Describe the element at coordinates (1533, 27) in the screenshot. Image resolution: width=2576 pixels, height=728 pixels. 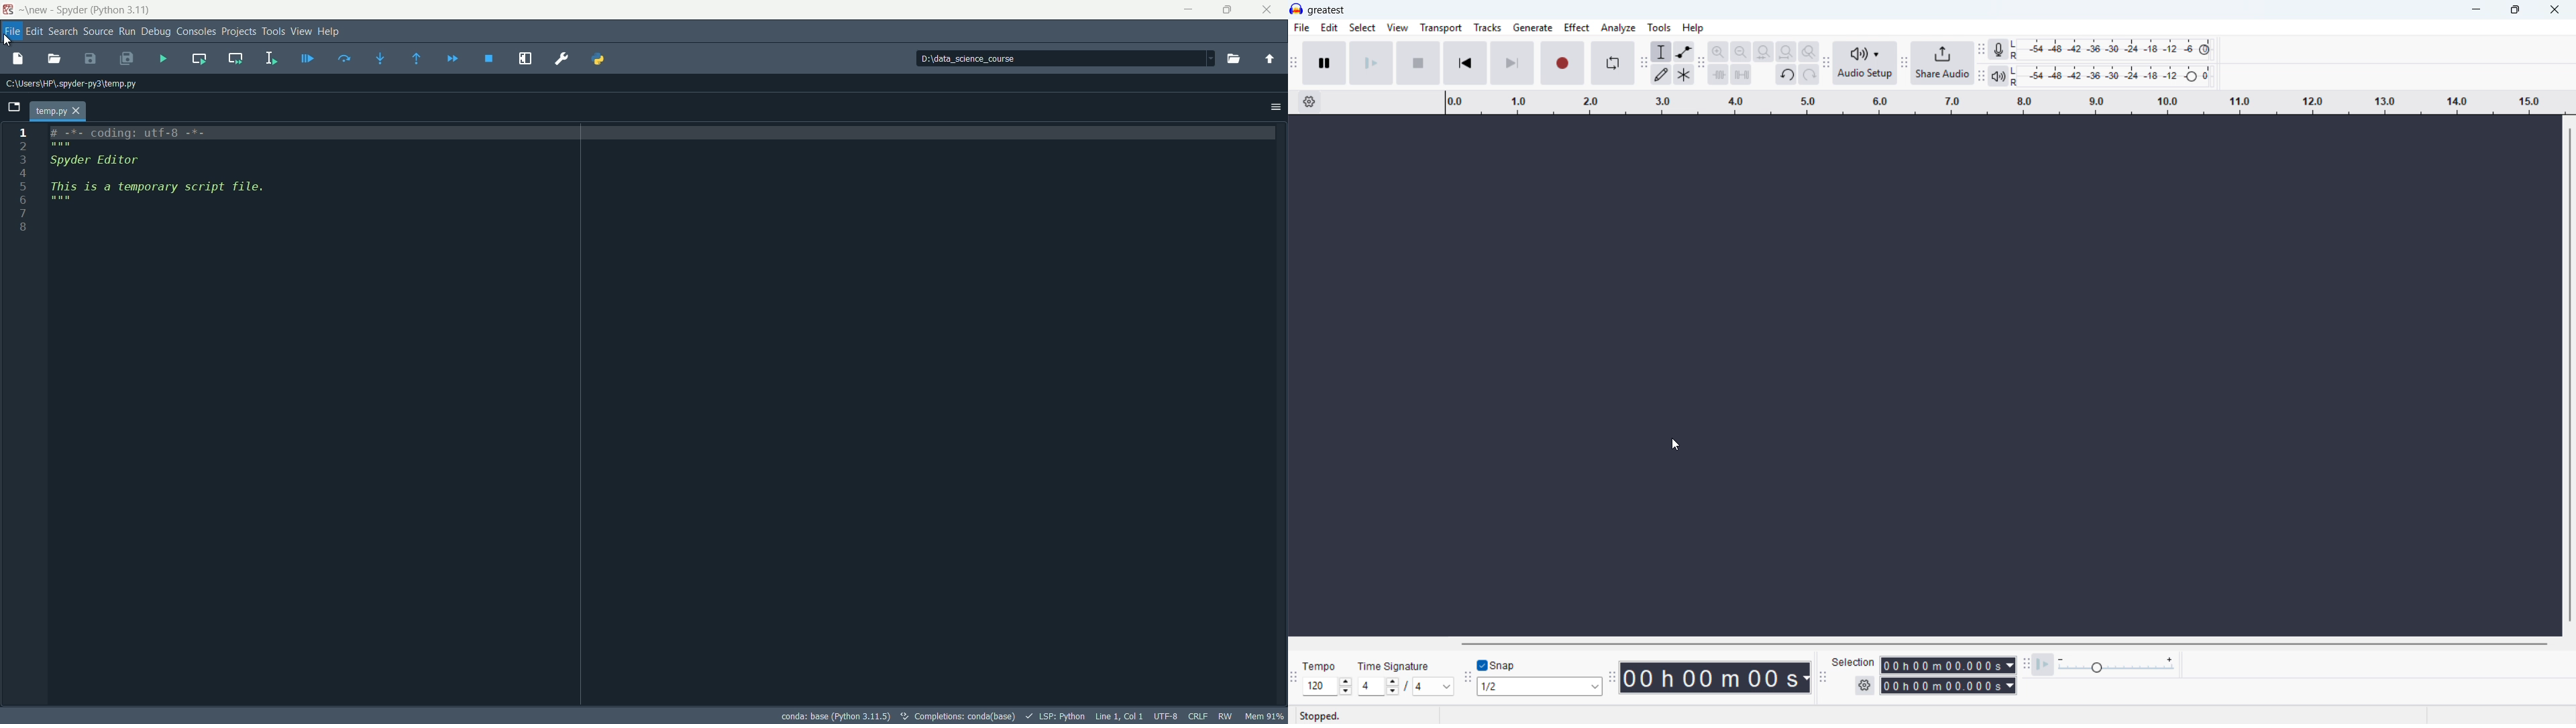
I see `Generate ` at that location.